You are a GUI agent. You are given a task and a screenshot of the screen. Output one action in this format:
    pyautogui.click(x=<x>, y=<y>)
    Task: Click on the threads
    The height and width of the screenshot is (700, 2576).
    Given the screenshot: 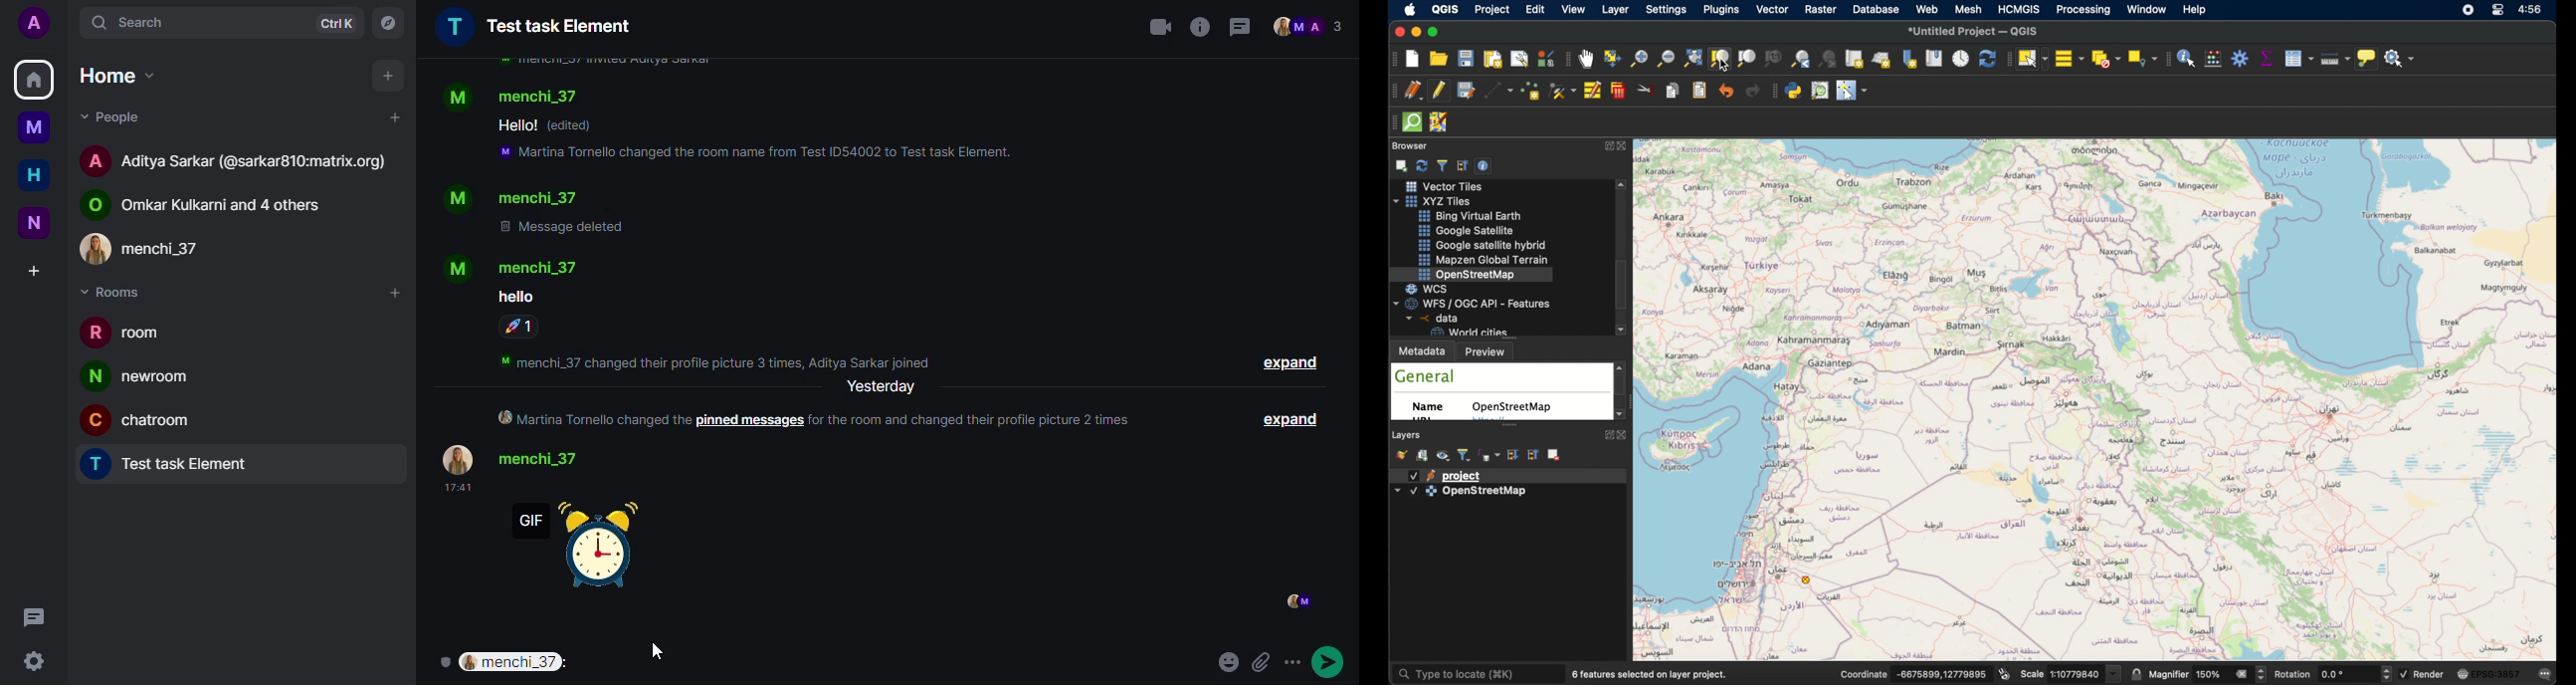 What is the action you would take?
    pyautogui.click(x=1240, y=27)
    